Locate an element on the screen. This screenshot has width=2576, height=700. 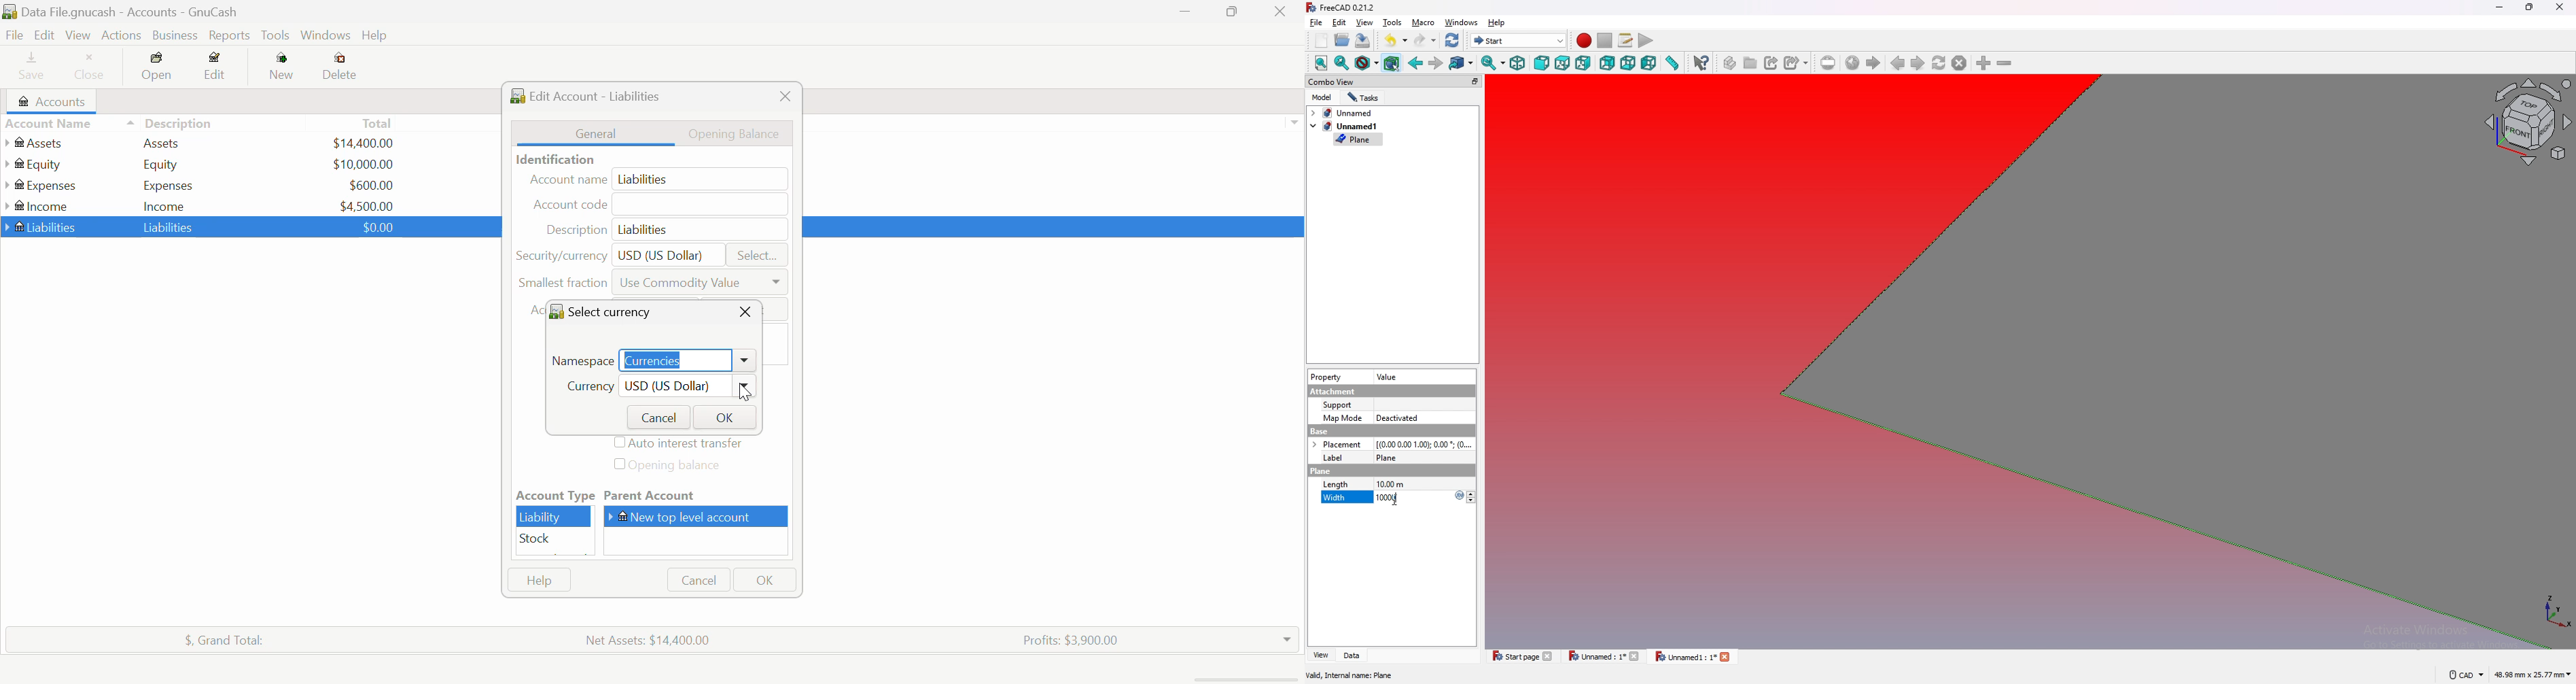
stop loading is located at coordinates (1960, 63).